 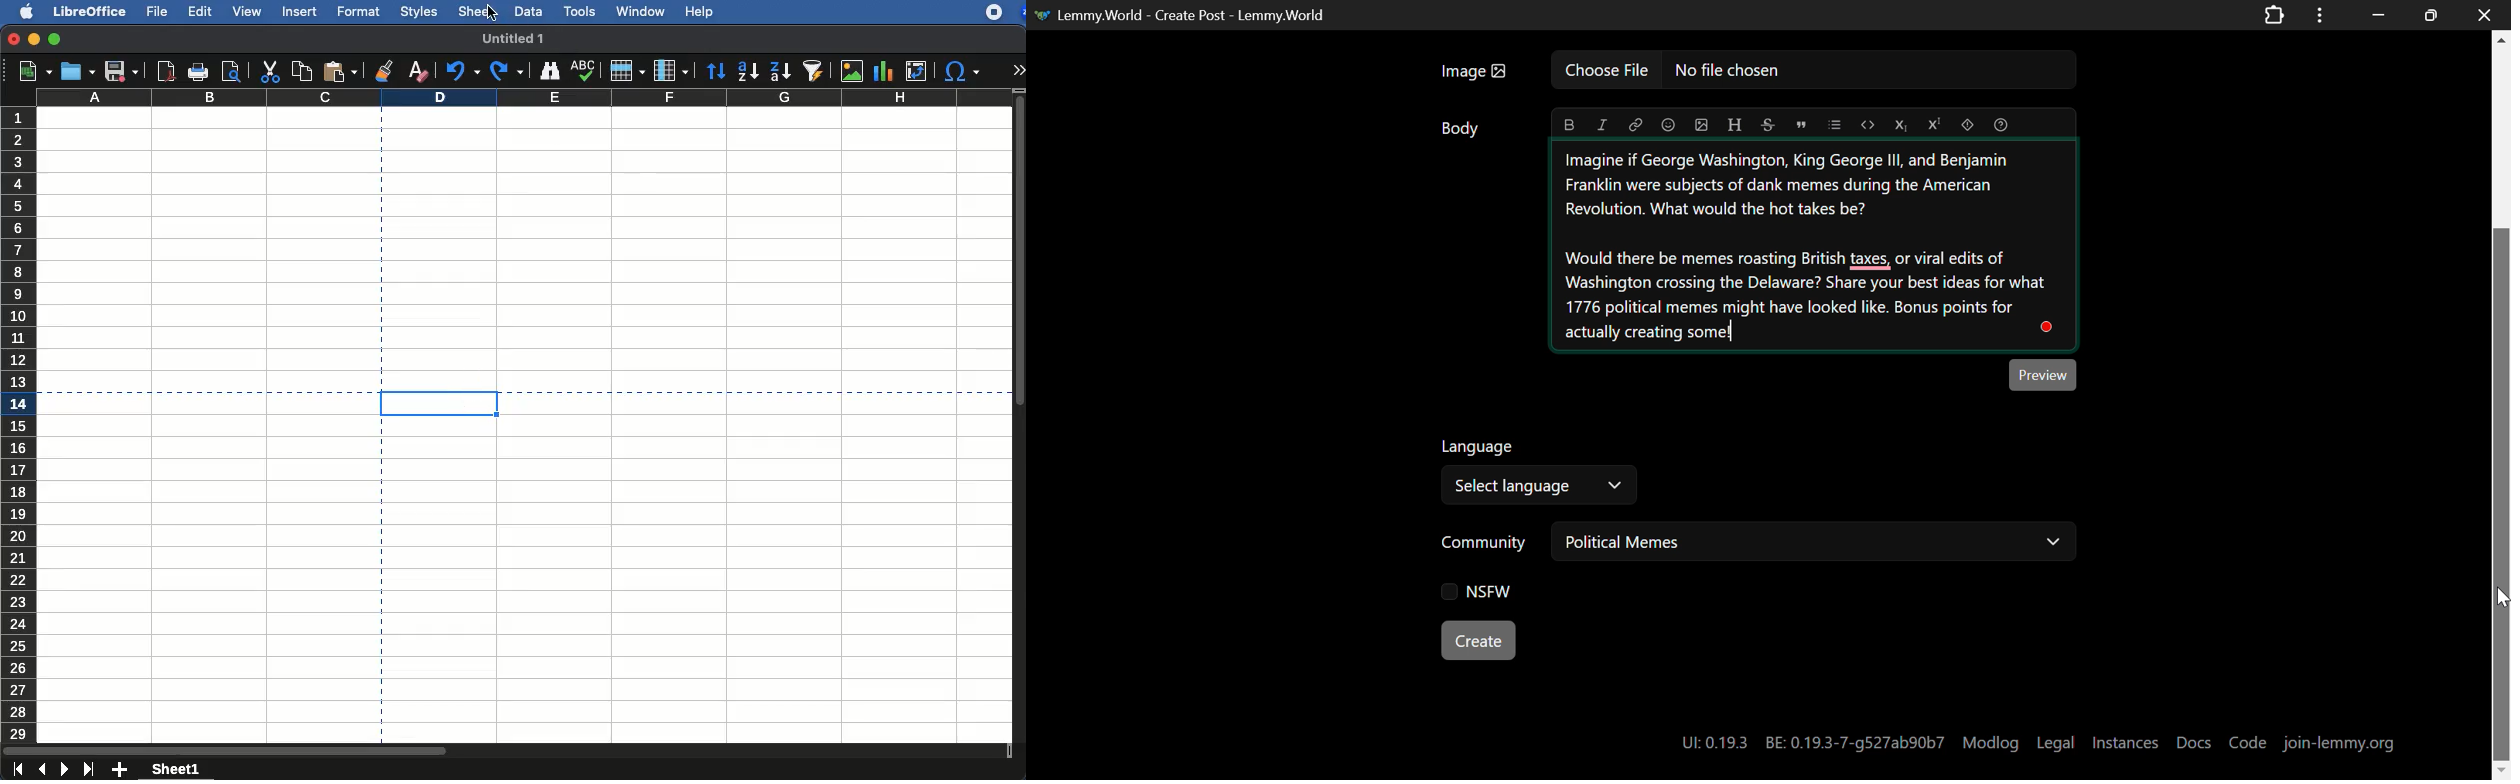 What do you see at coordinates (230, 71) in the screenshot?
I see `print preview` at bounding box center [230, 71].